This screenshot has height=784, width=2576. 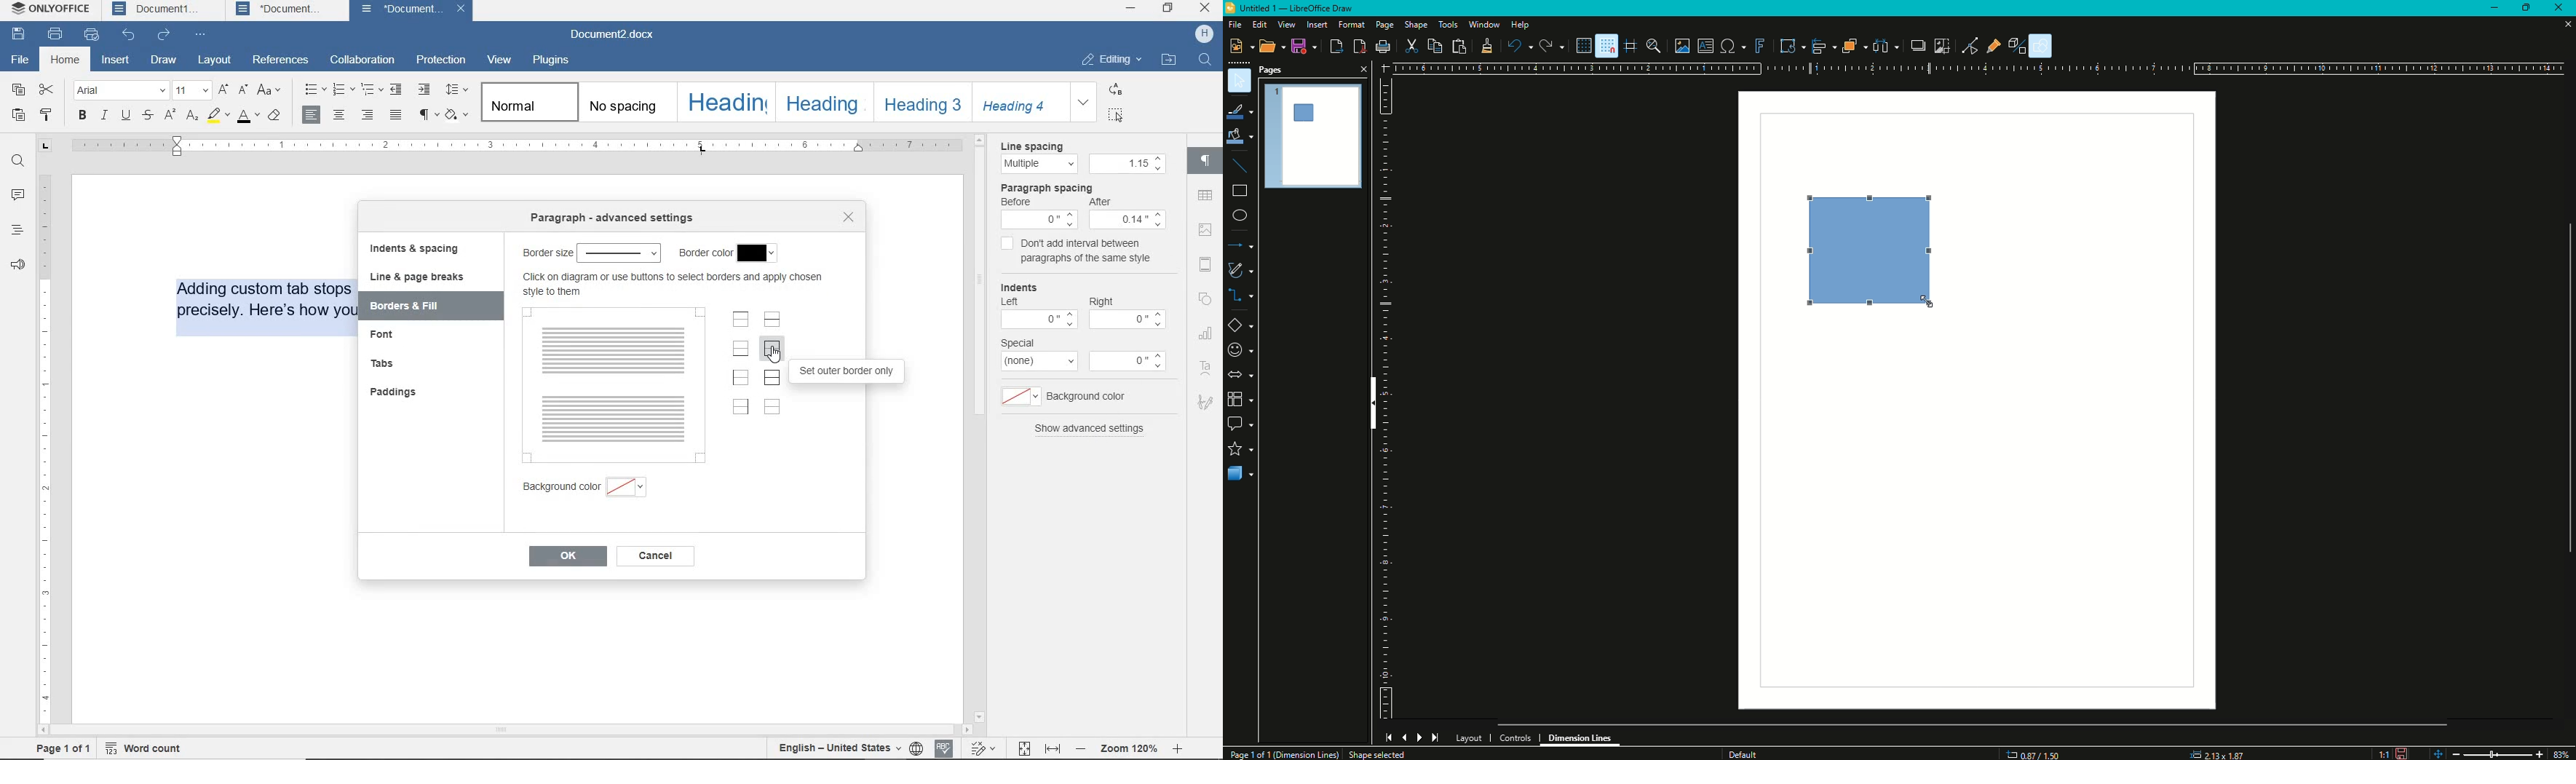 What do you see at coordinates (1358, 47) in the screenshot?
I see `Export Directly as PDF` at bounding box center [1358, 47].